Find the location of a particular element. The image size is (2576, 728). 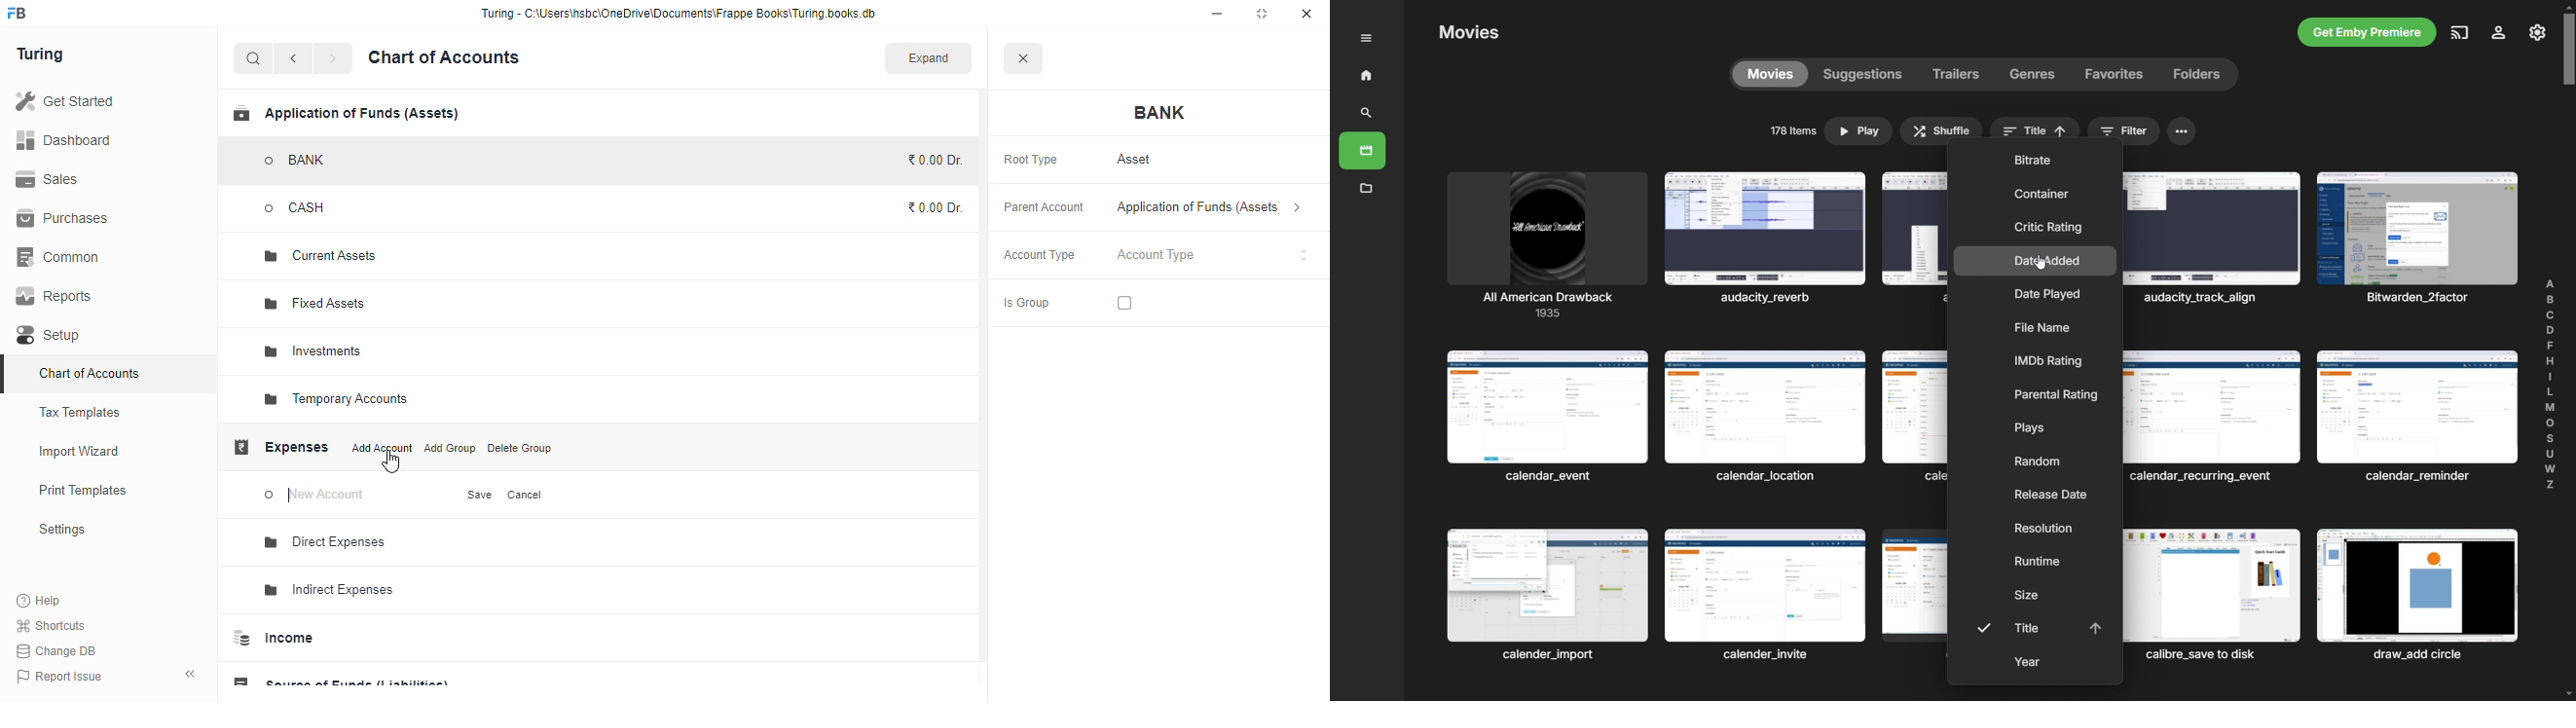

 is located at coordinates (2420, 239).